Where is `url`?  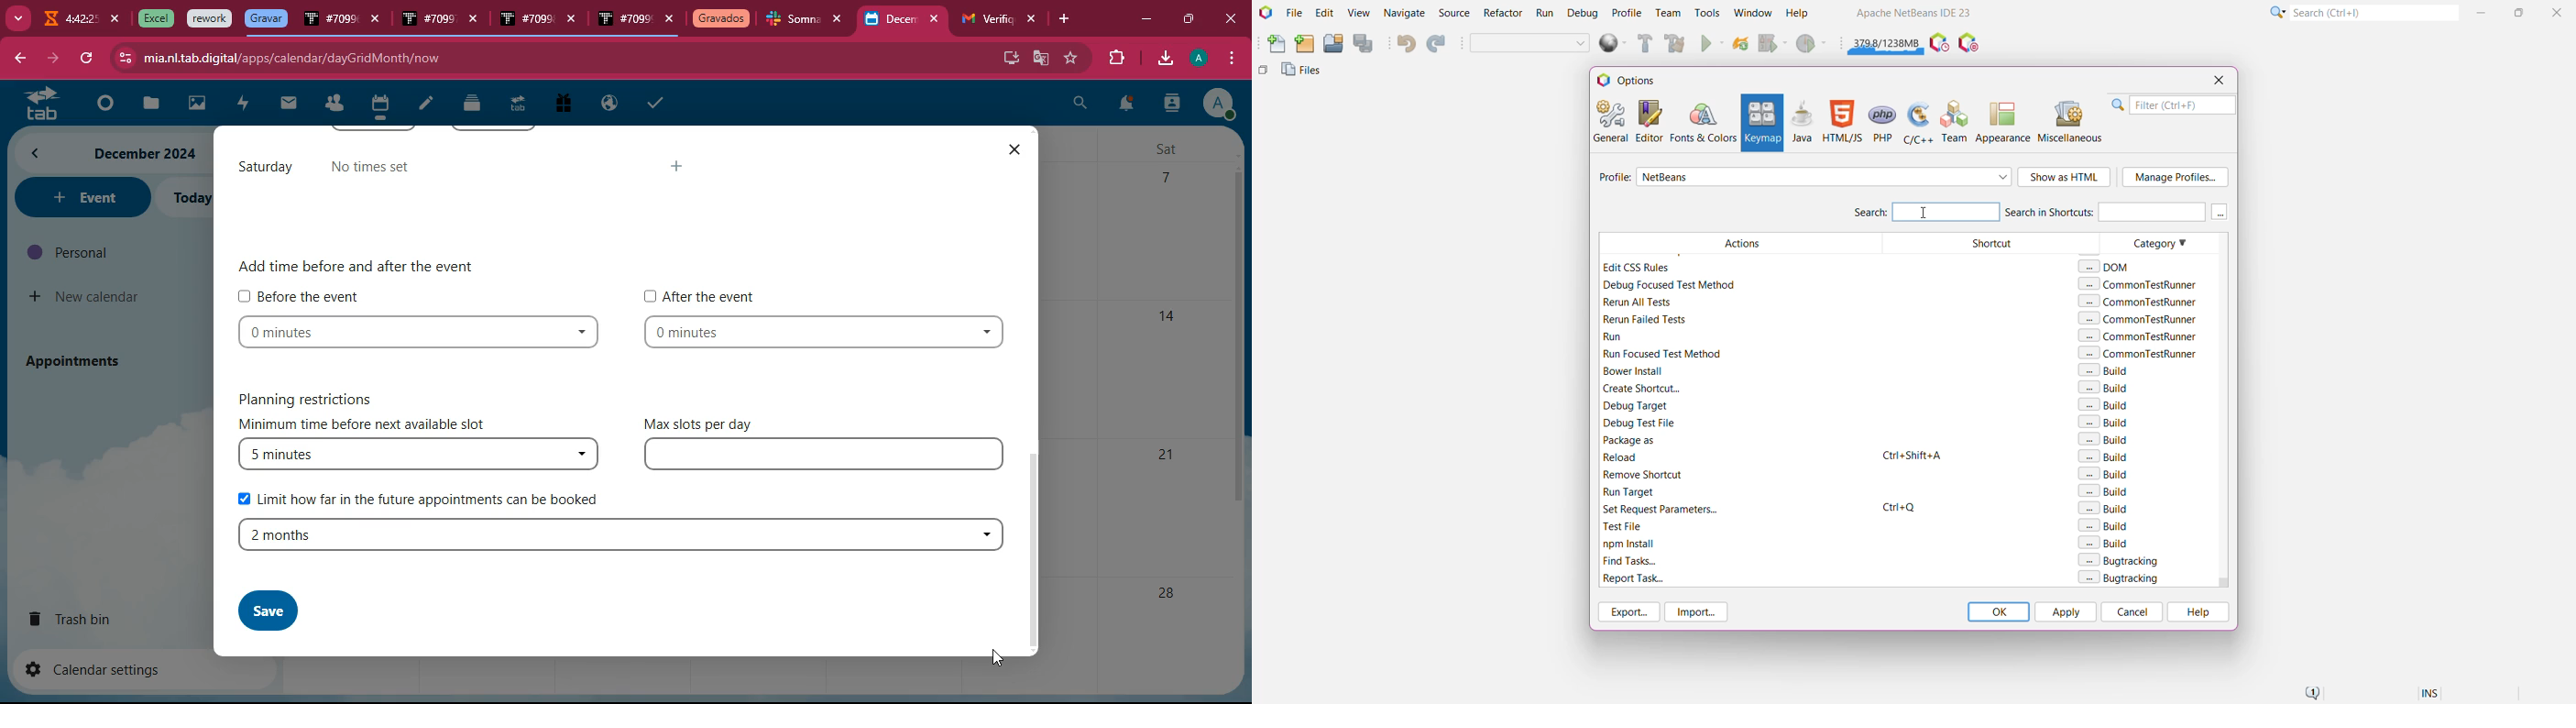 url is located at coordinates (291, 58).